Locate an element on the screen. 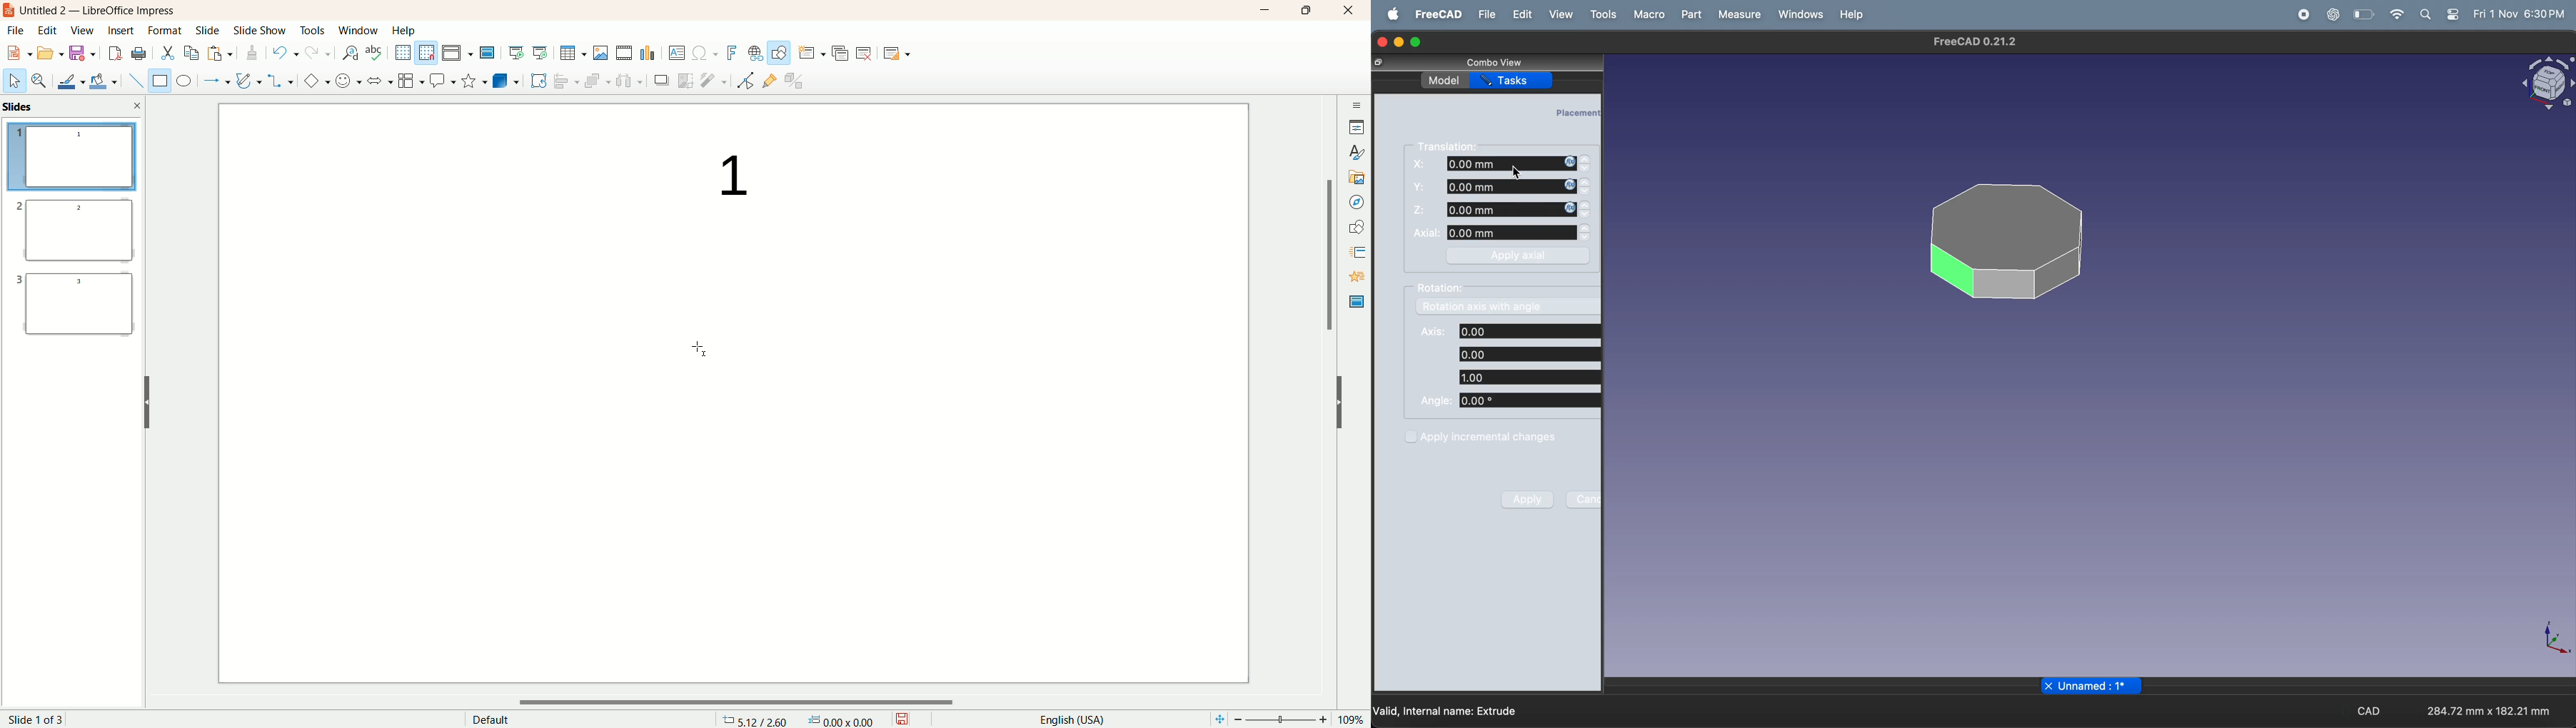  draw function is located at coordinates (779, 53).